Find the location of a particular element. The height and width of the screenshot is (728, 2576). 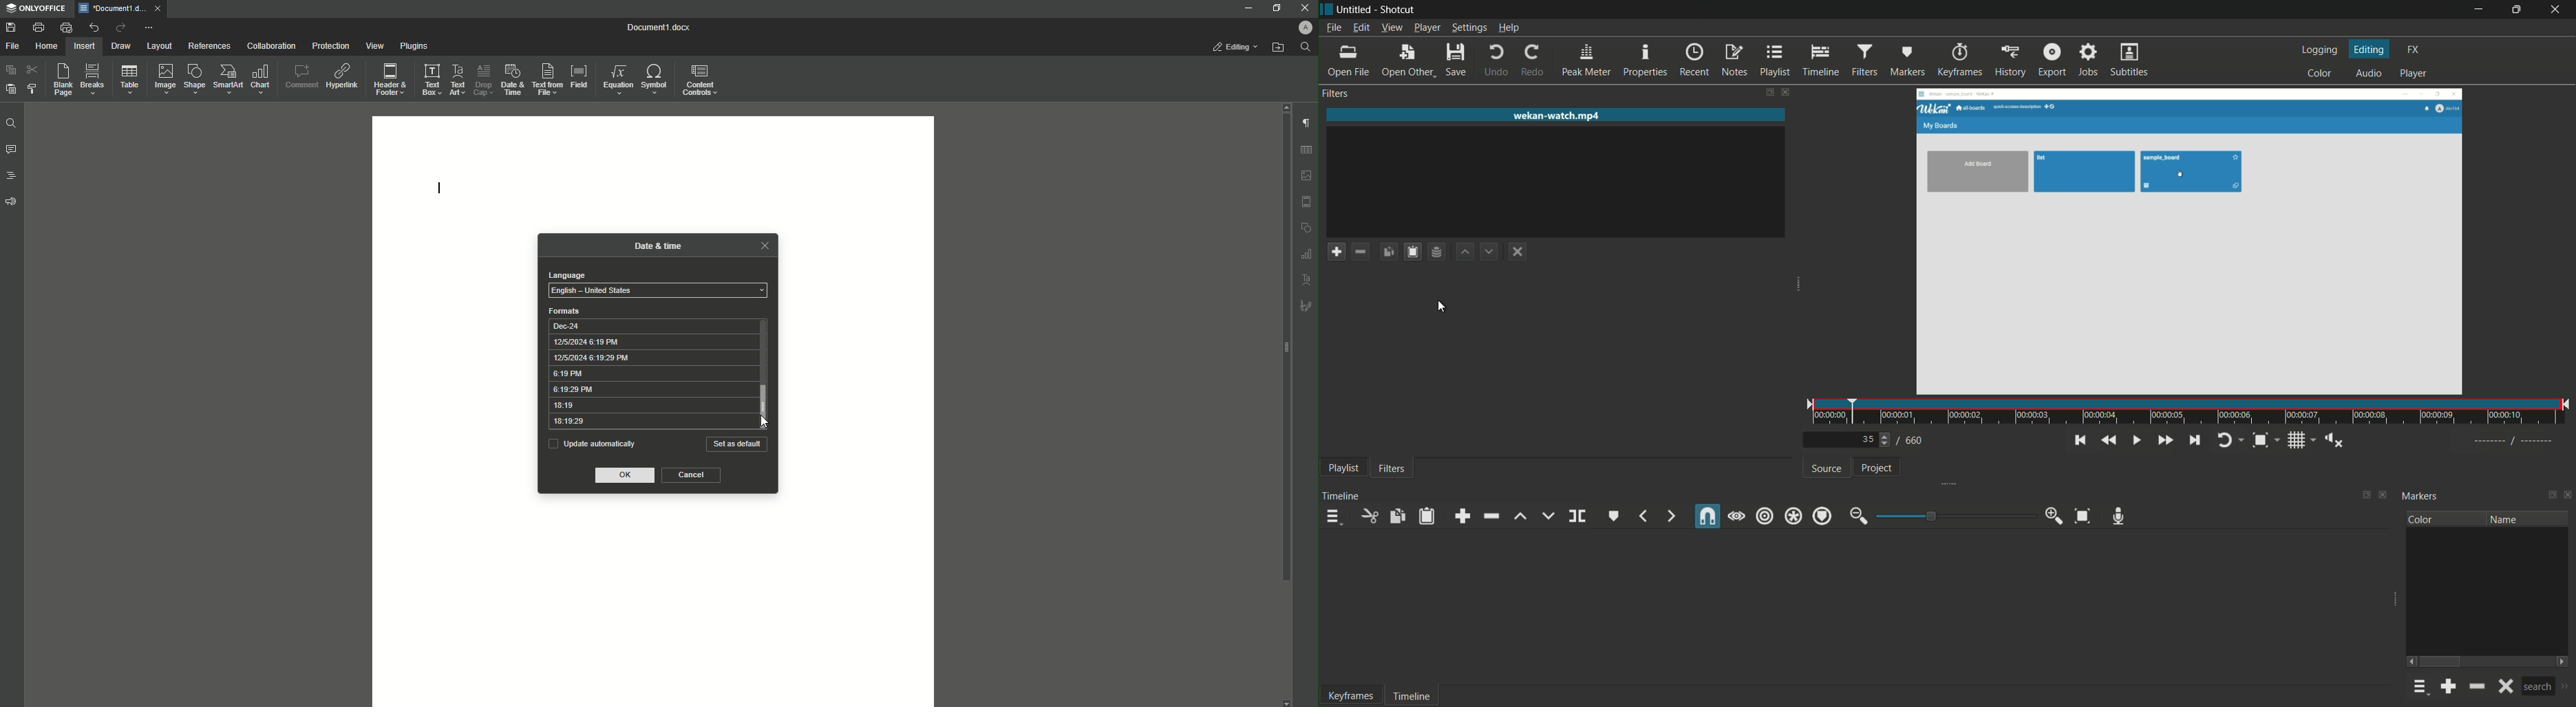

Undo is located at coordinates (92, 27).